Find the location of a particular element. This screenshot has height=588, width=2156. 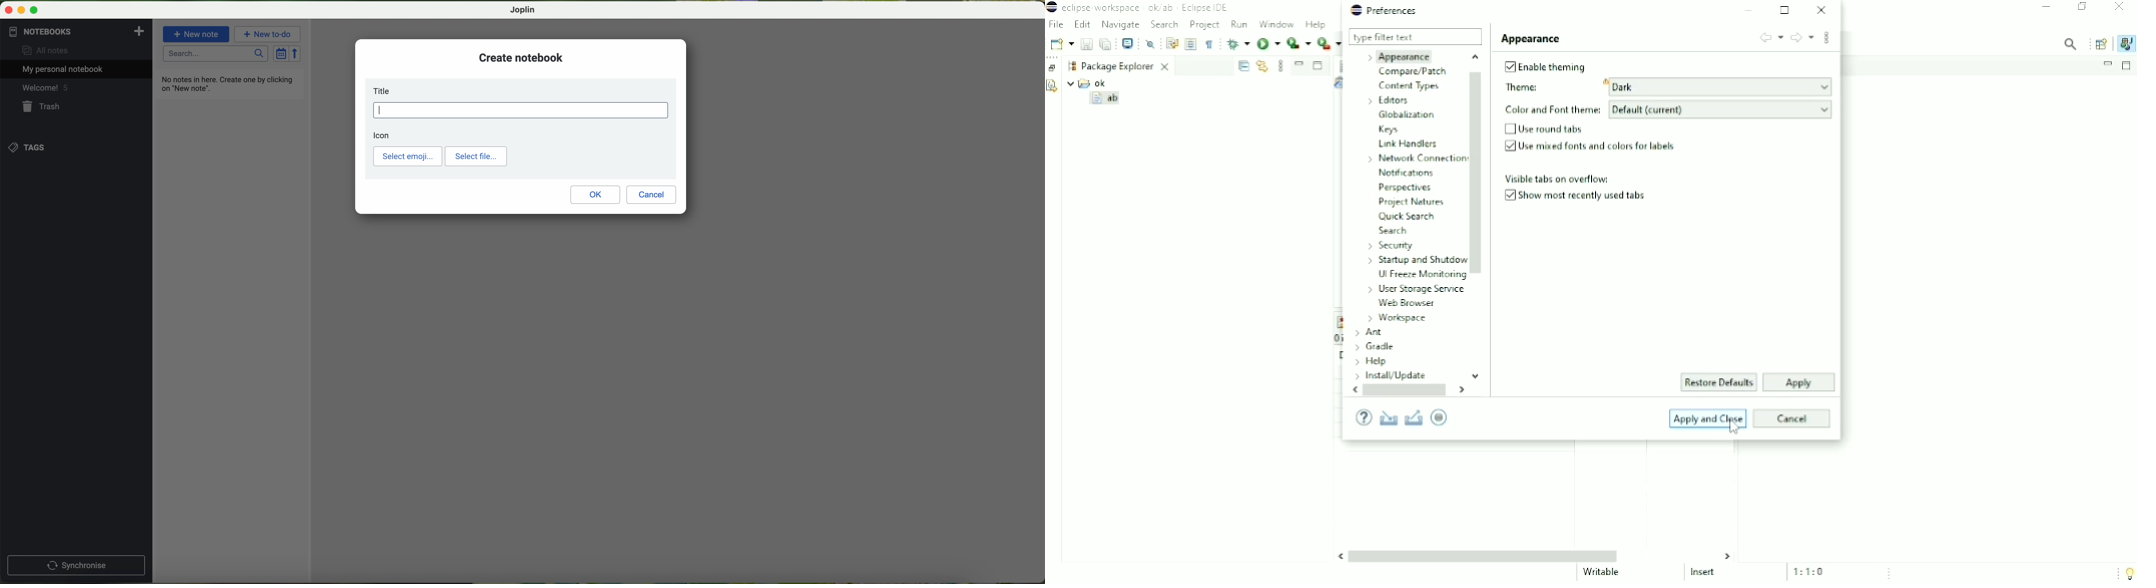

Minimize is located at coordinates (2046, 8).